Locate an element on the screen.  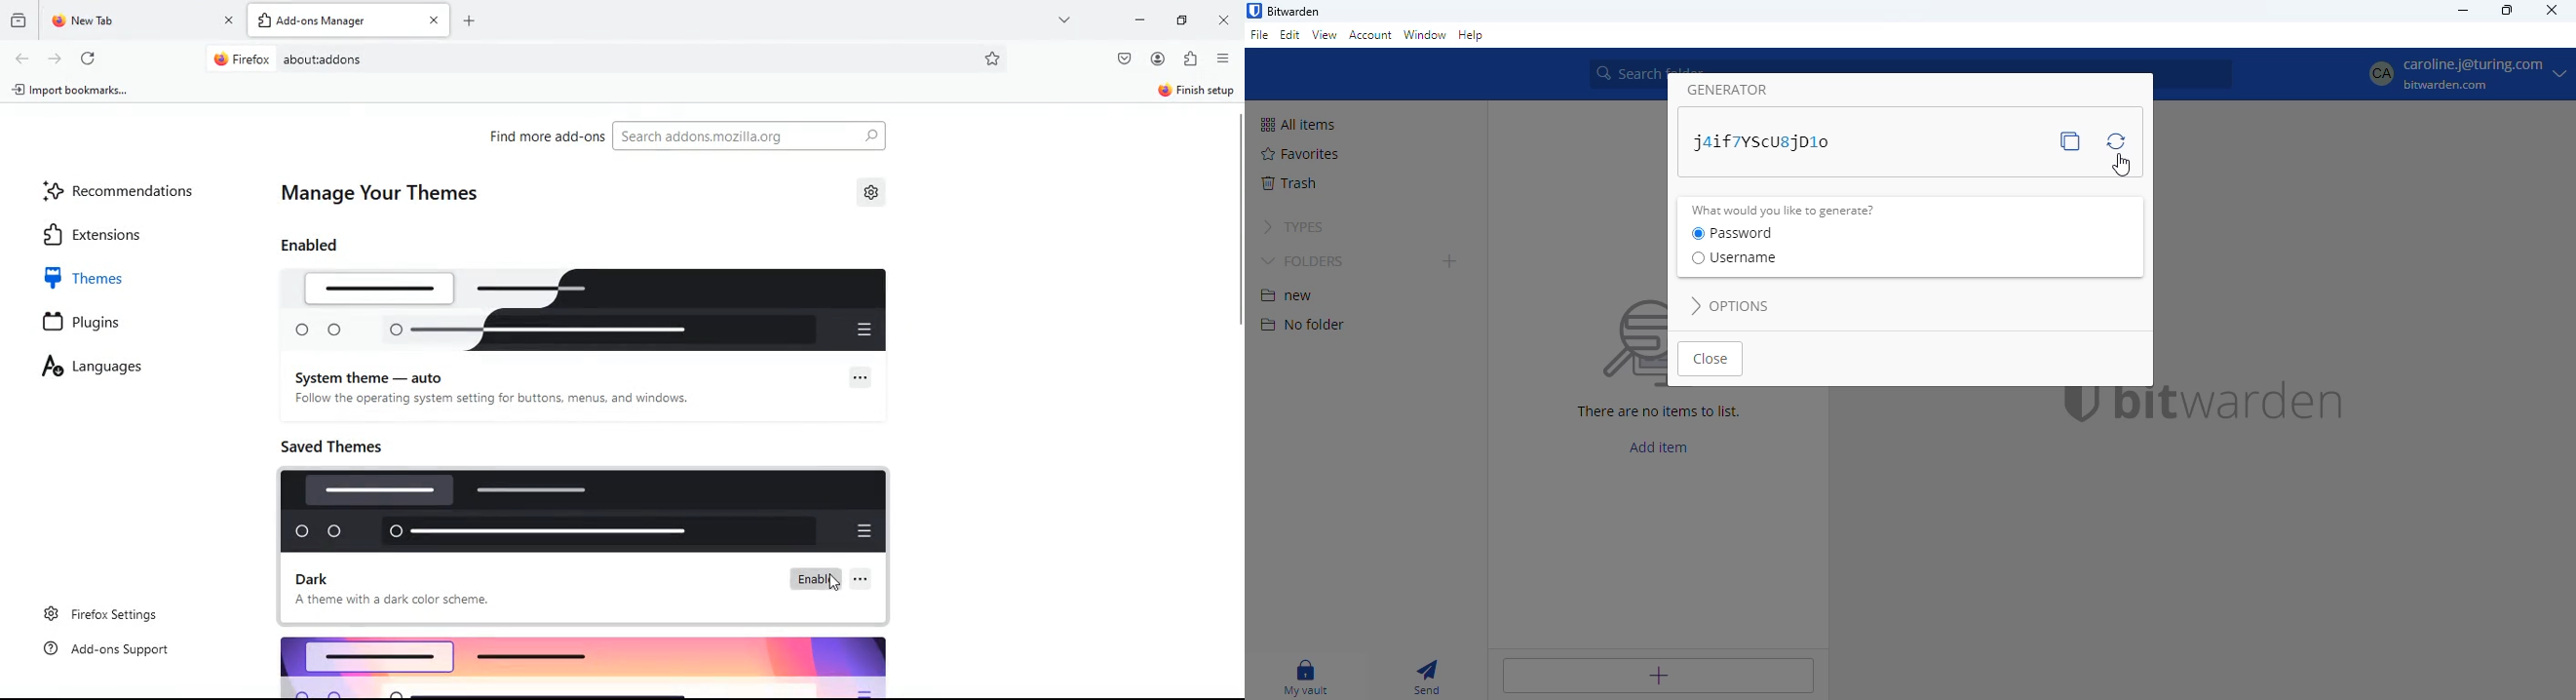
pocket is located at coordinates (1124, 58).